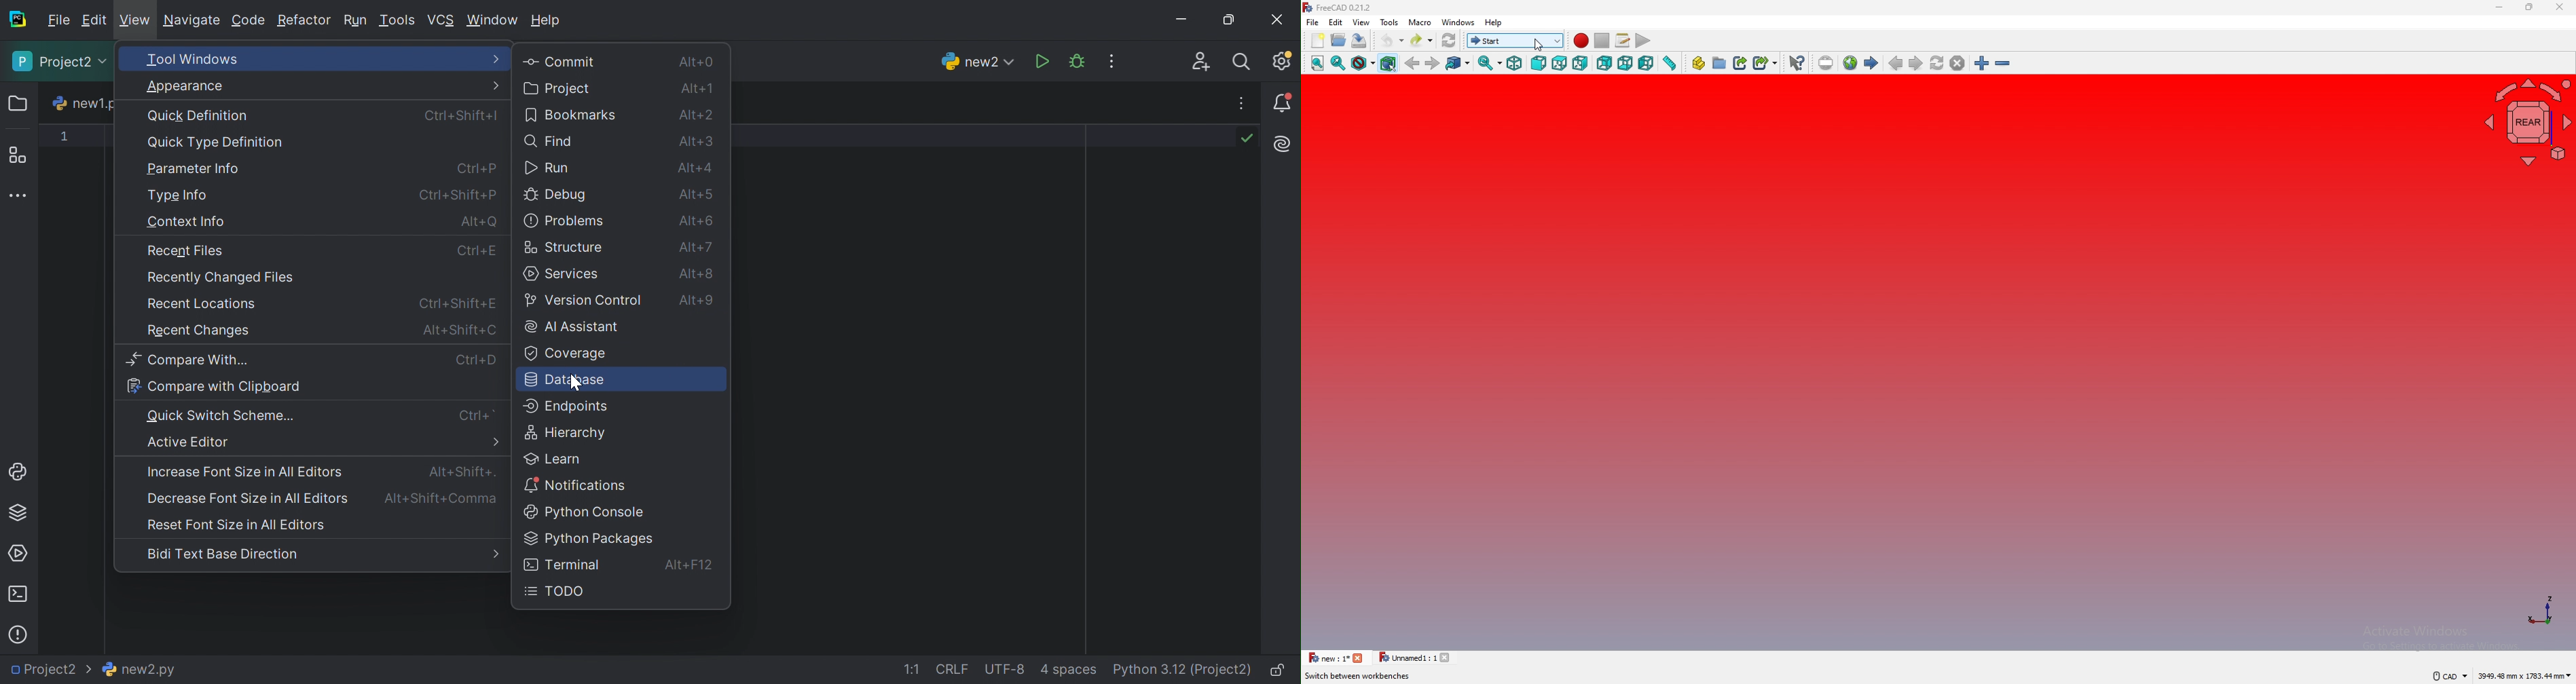 The image size is (2576, 700). Describe the element at coordinates (1107, 62) in the screenshot. I see `More actions` at that location.